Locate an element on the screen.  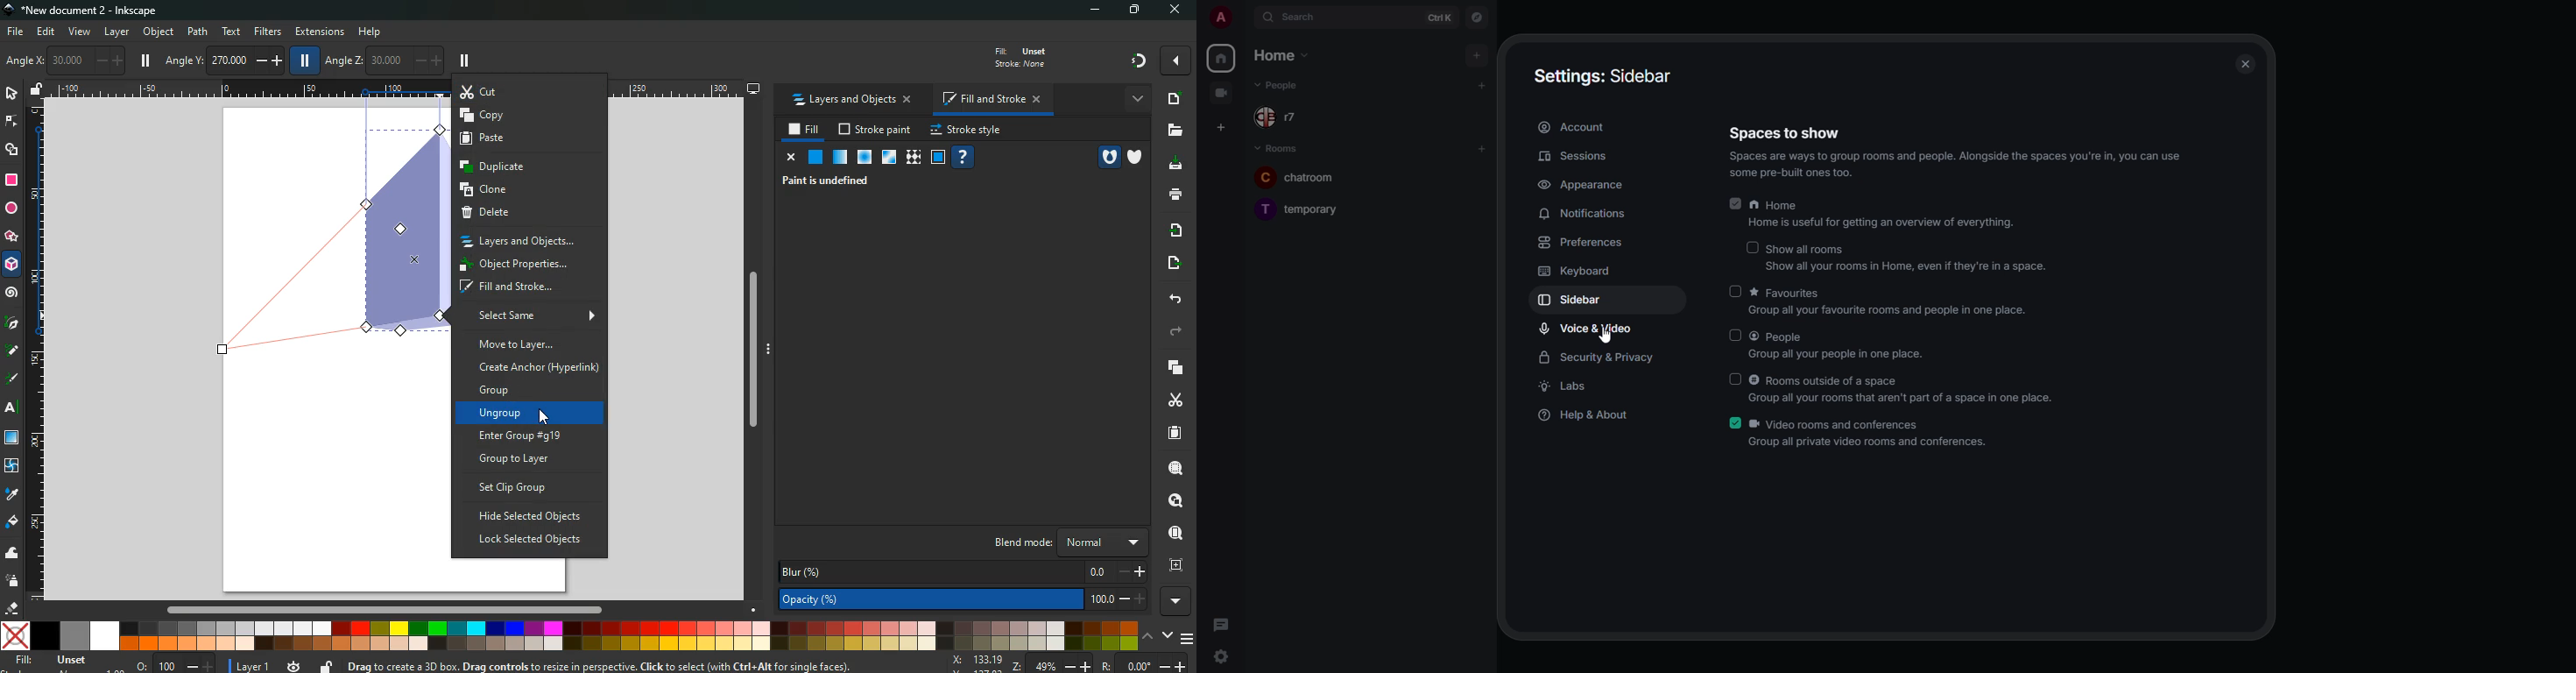
fill and stroke is located at coordinates (529, 288).